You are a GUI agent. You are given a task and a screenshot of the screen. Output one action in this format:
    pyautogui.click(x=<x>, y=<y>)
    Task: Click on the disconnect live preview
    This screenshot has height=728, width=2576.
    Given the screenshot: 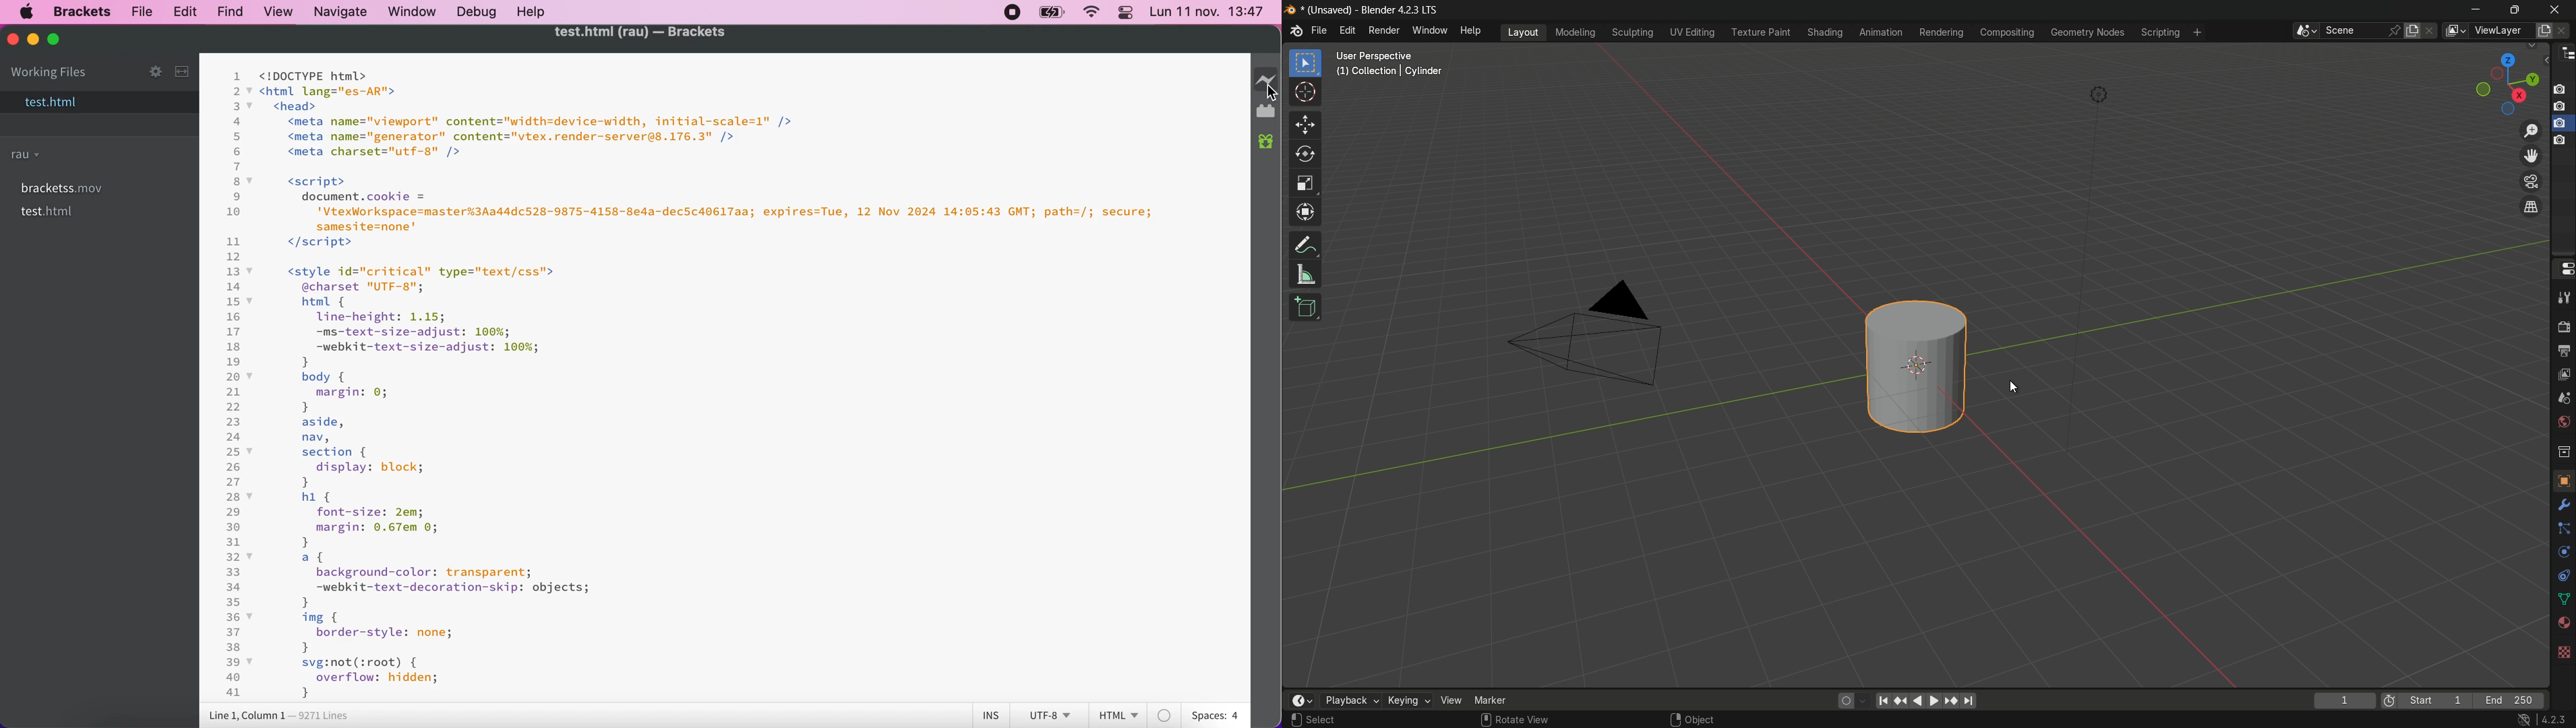 What is the action you would take?
    pyautogui.click(x=1267, y=79)
    